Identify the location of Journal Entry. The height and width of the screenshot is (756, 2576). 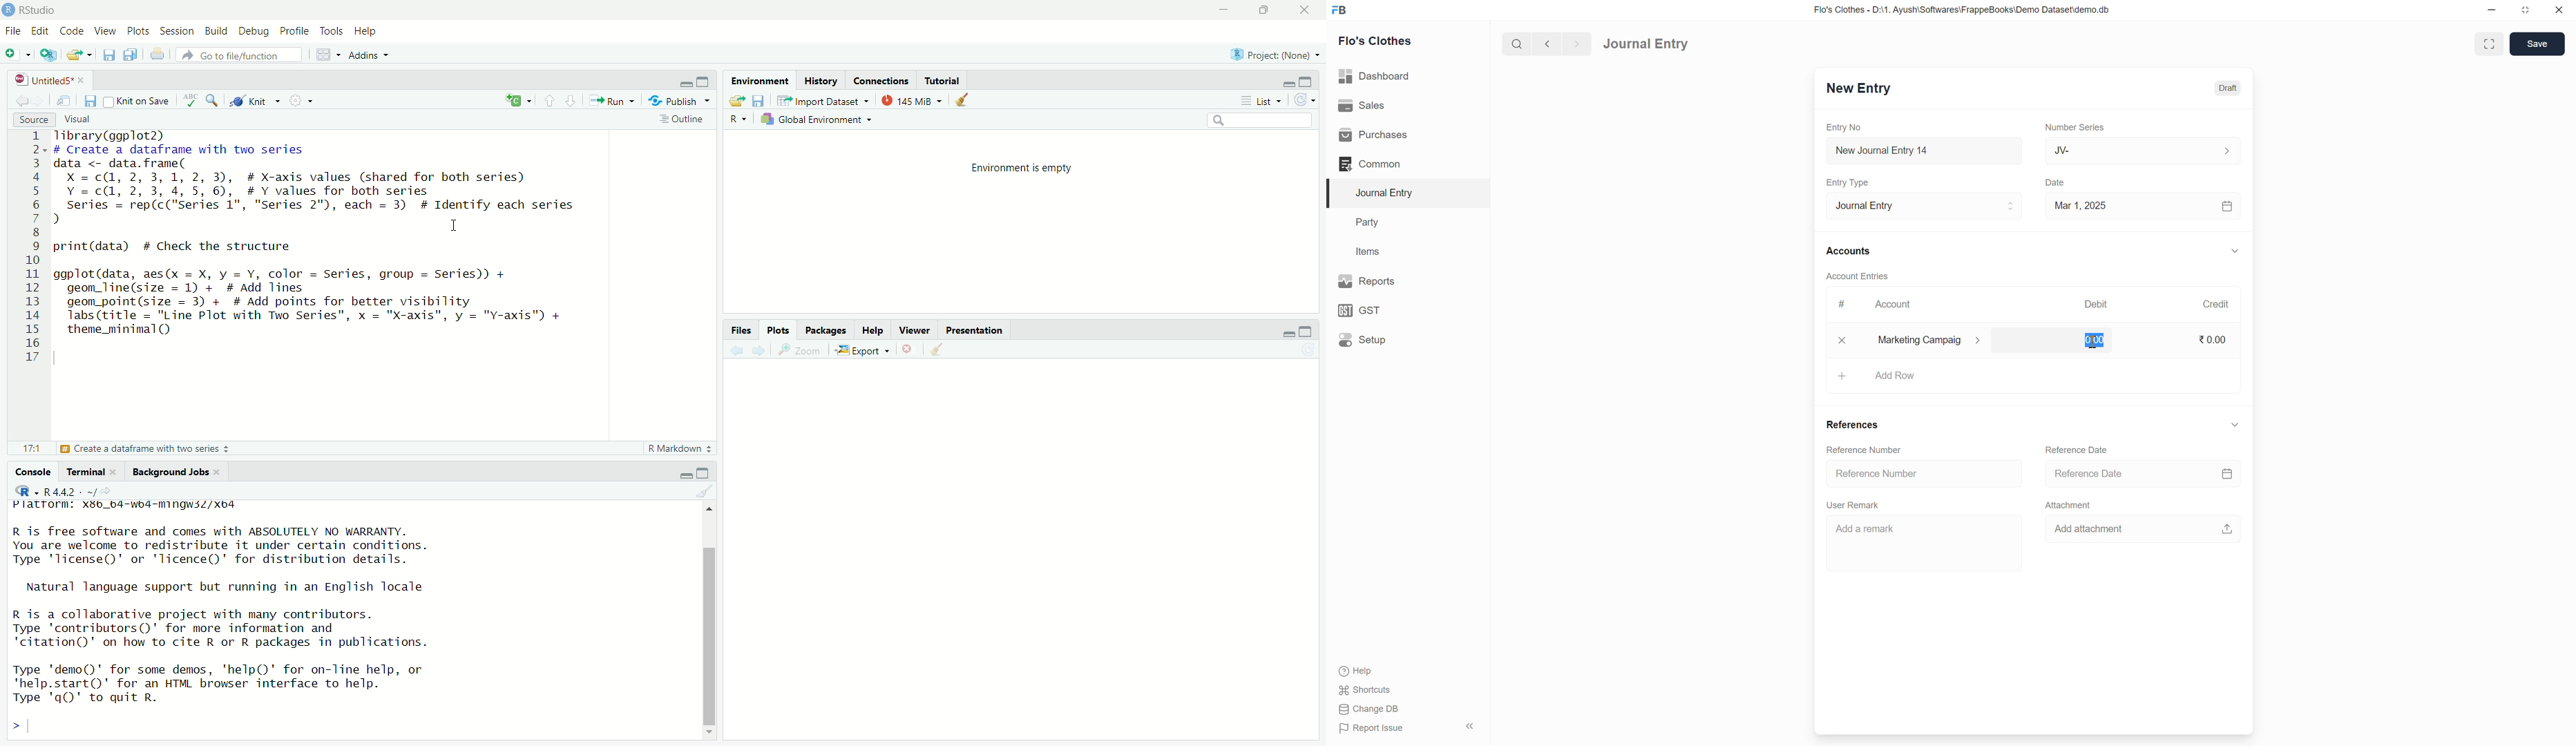
(1646, 44).